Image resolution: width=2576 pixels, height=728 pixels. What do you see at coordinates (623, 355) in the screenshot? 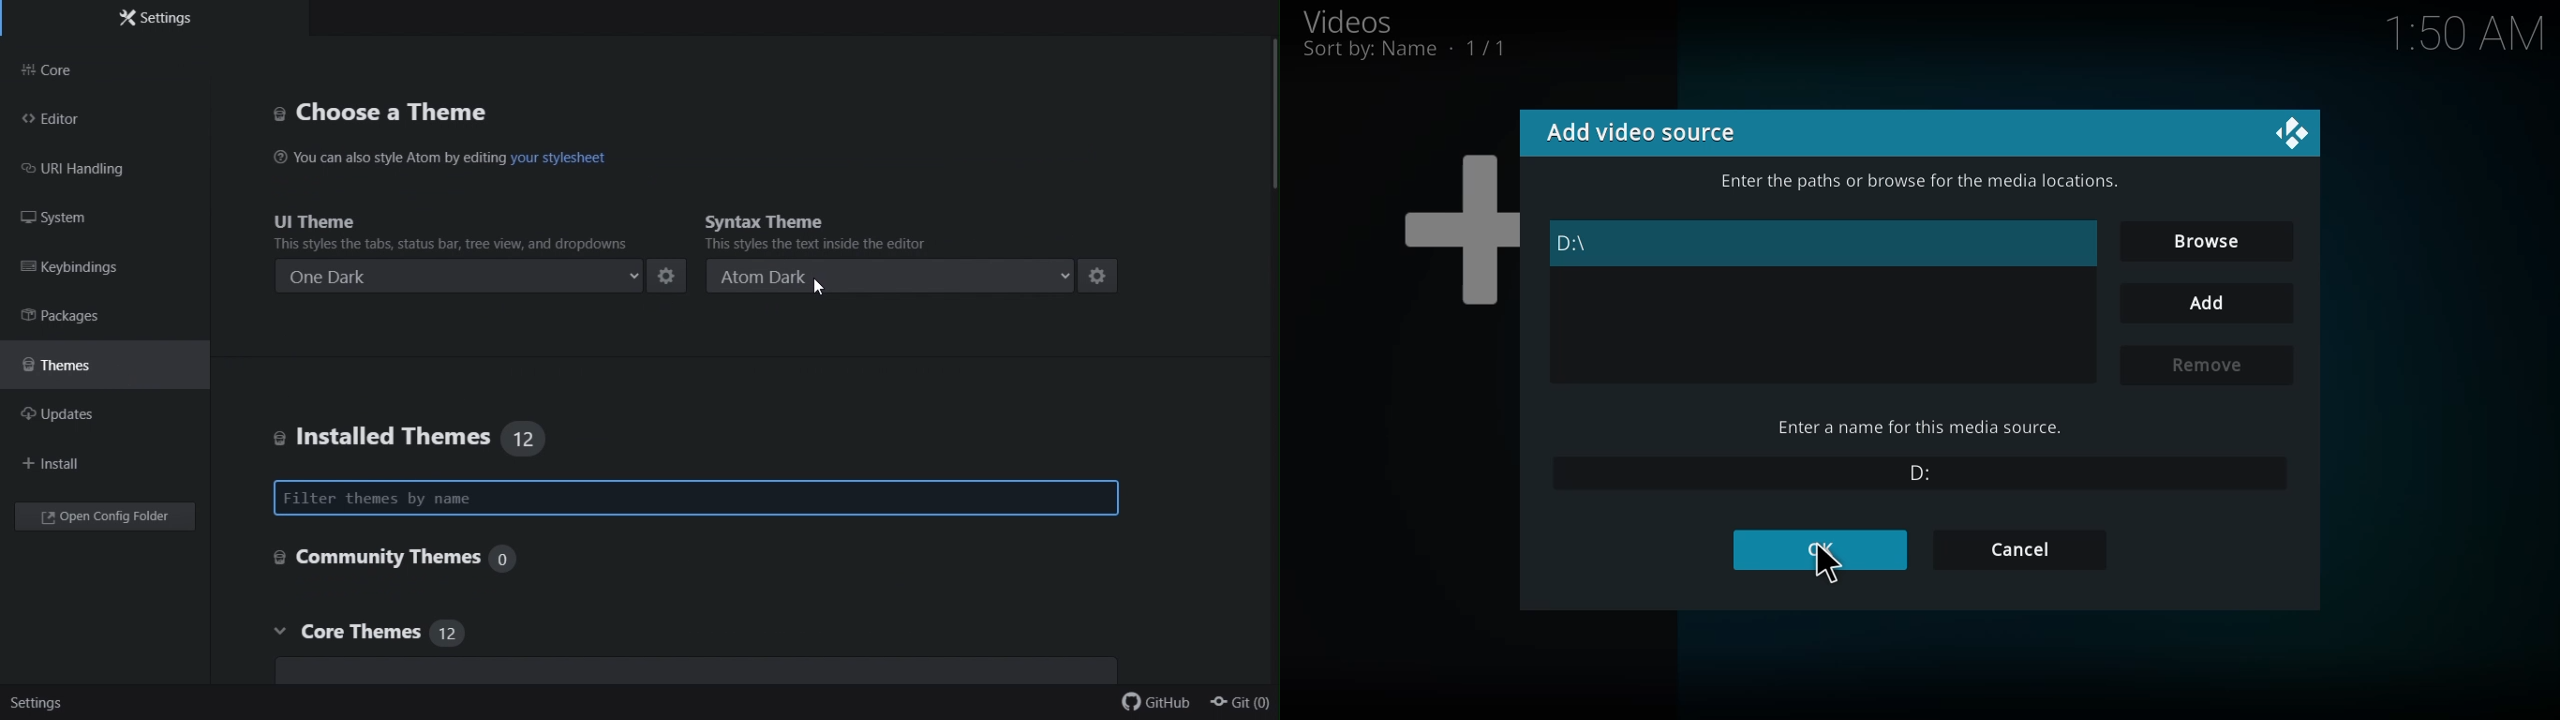
I see `Auto hide menu bar` at bounding box center [623, 355].